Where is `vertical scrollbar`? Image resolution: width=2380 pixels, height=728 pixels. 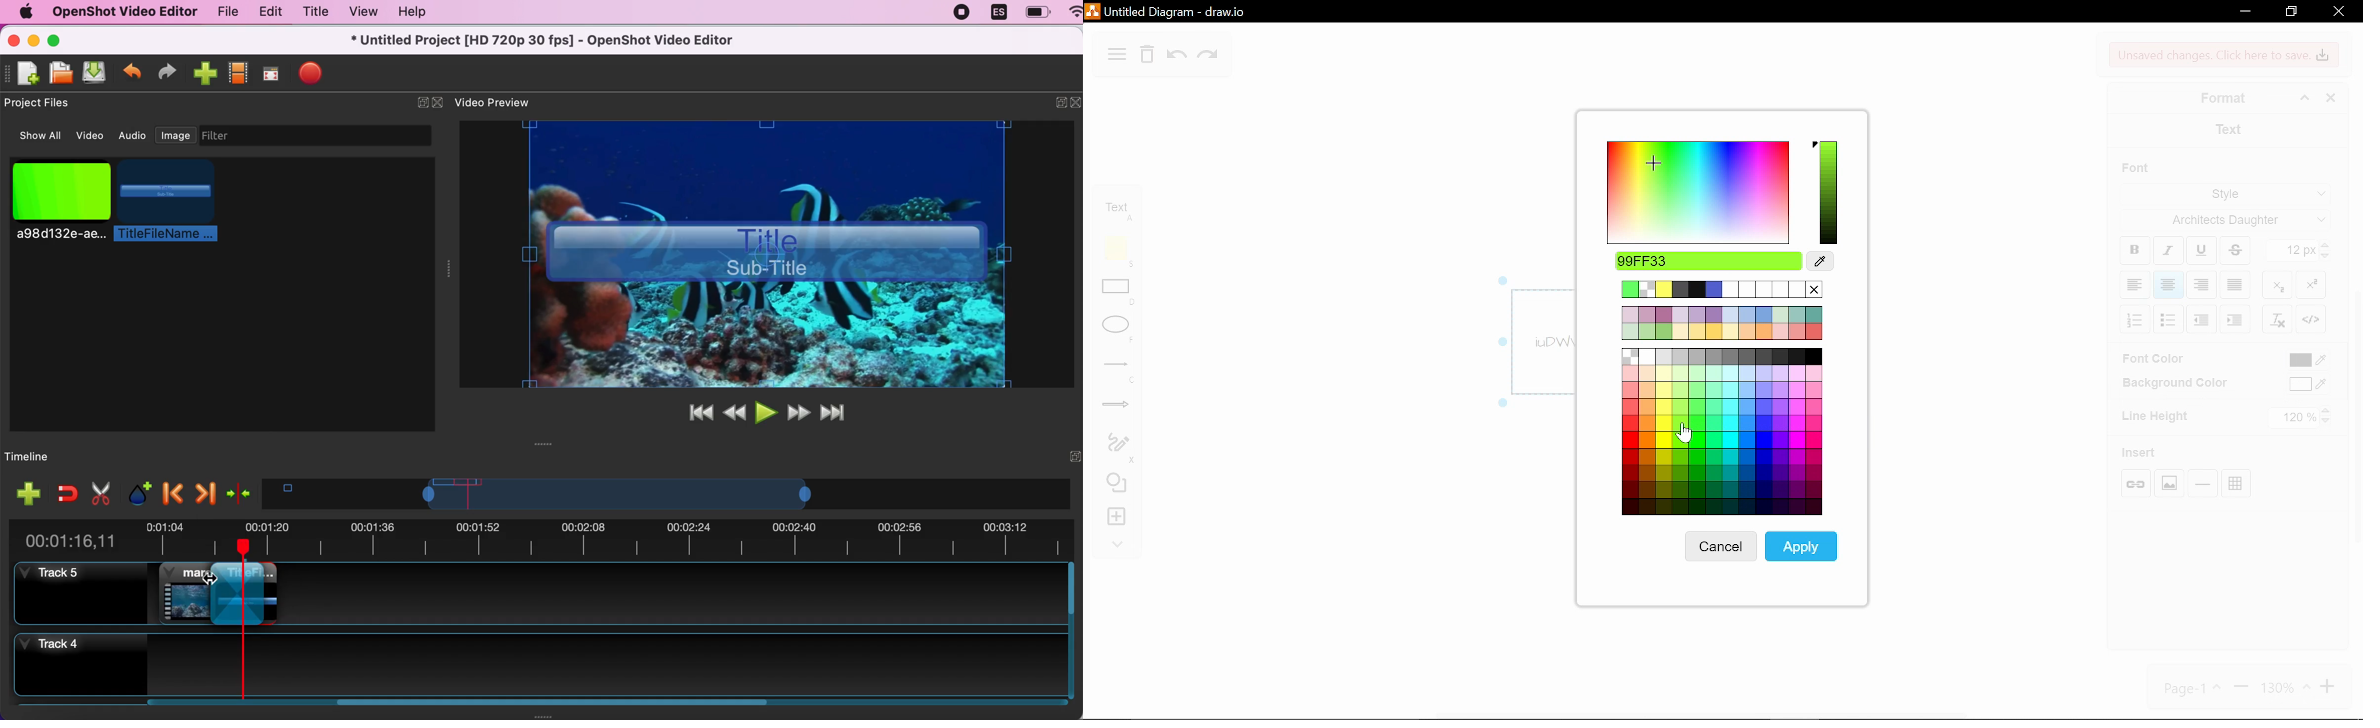 vertical scrollbar is located at coordinates (2355, 417).